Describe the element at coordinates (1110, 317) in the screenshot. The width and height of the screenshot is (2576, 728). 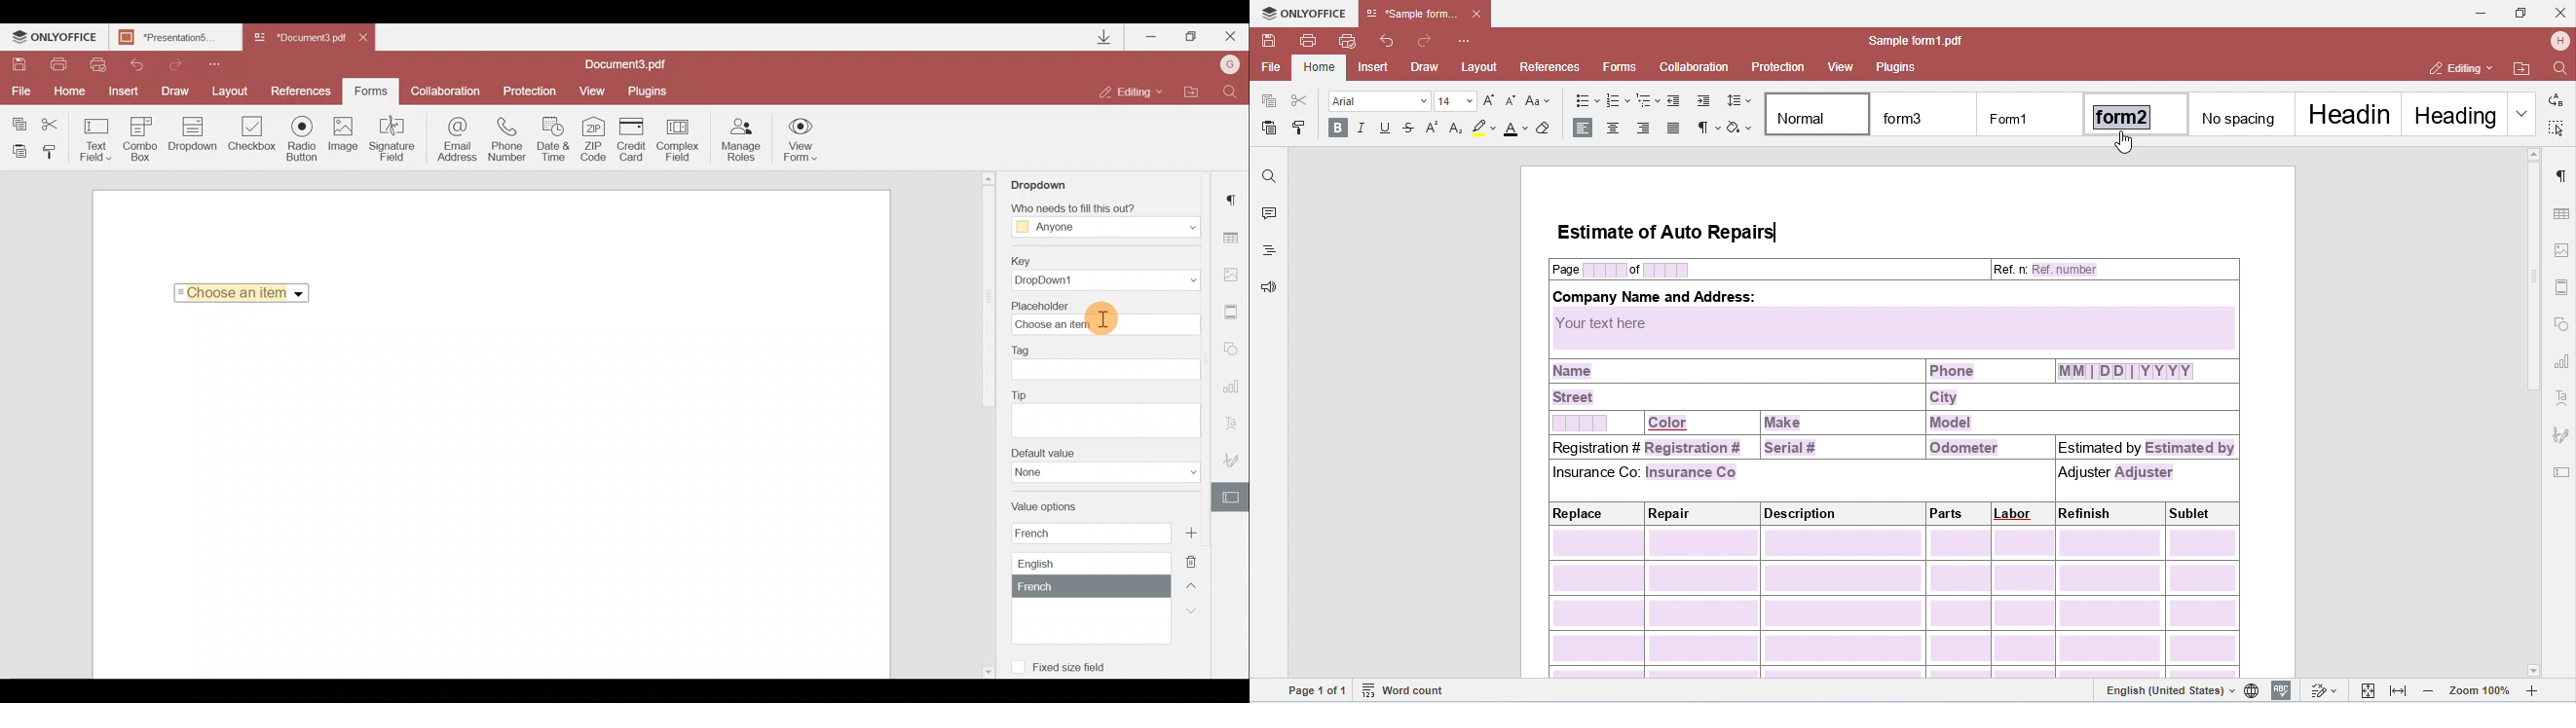
I see `Placeholder` at that location.